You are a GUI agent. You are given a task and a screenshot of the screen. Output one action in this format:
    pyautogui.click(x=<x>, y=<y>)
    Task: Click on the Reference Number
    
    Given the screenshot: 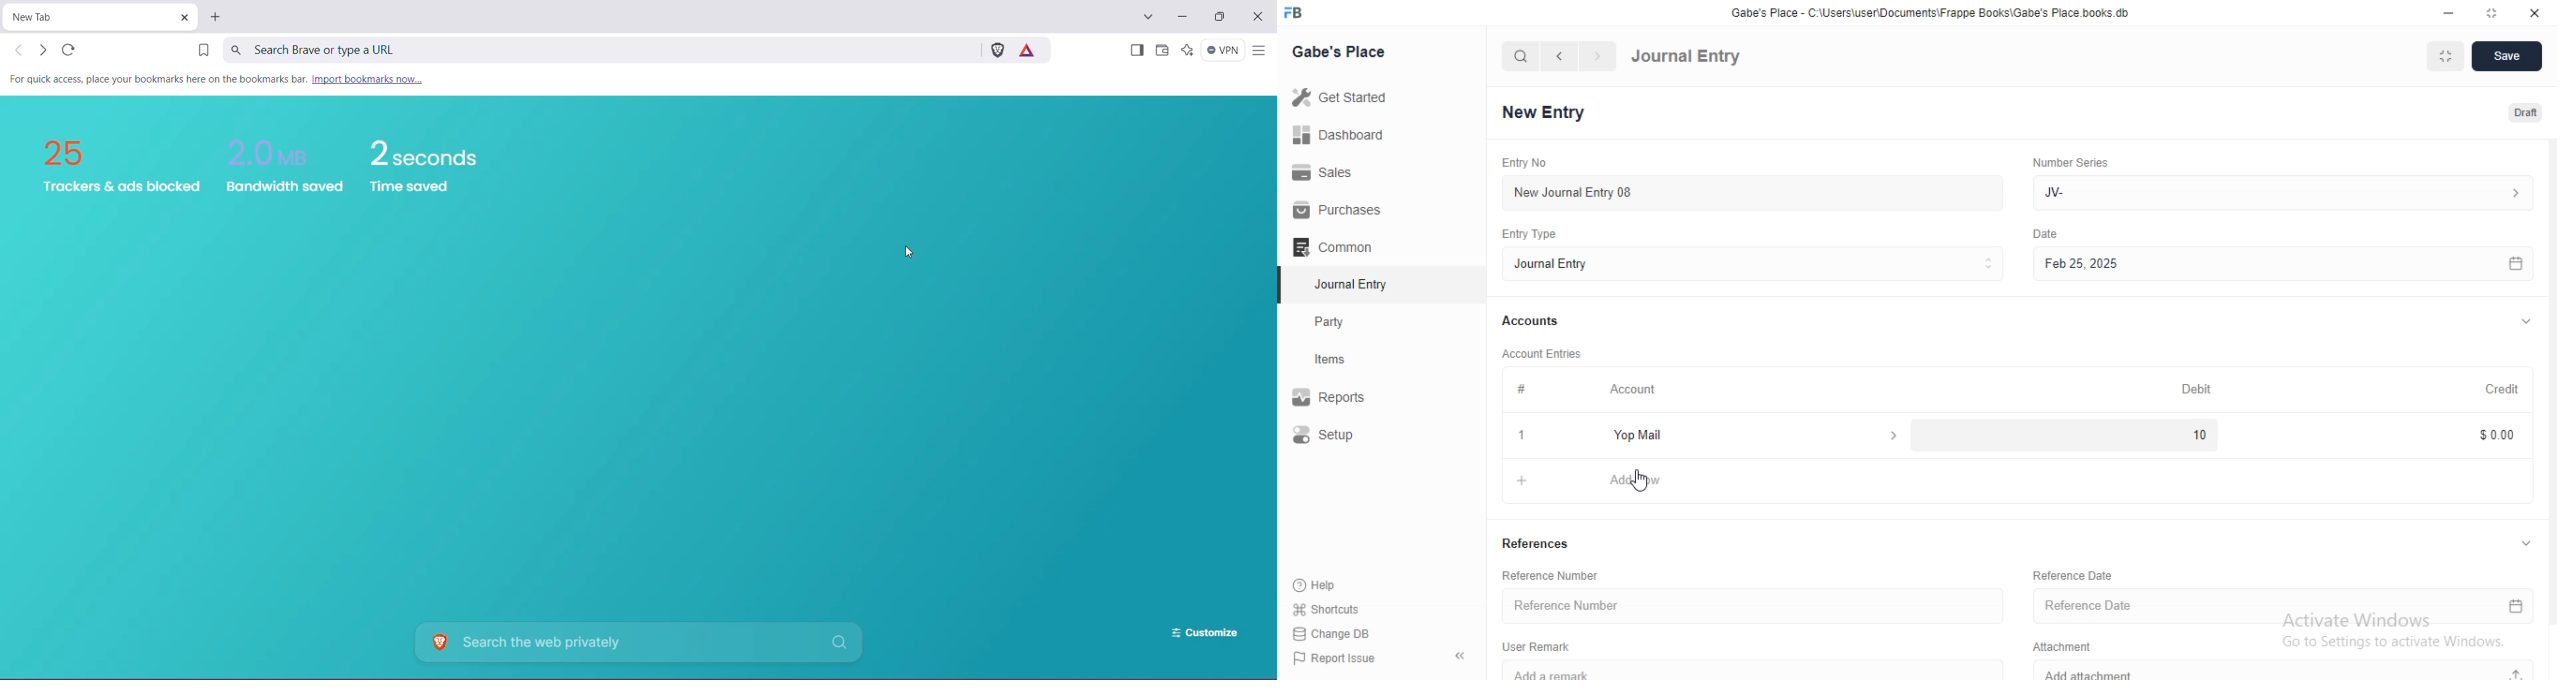 What is the action you would take?
    pyautogui.click(x=1554, y=574)
    